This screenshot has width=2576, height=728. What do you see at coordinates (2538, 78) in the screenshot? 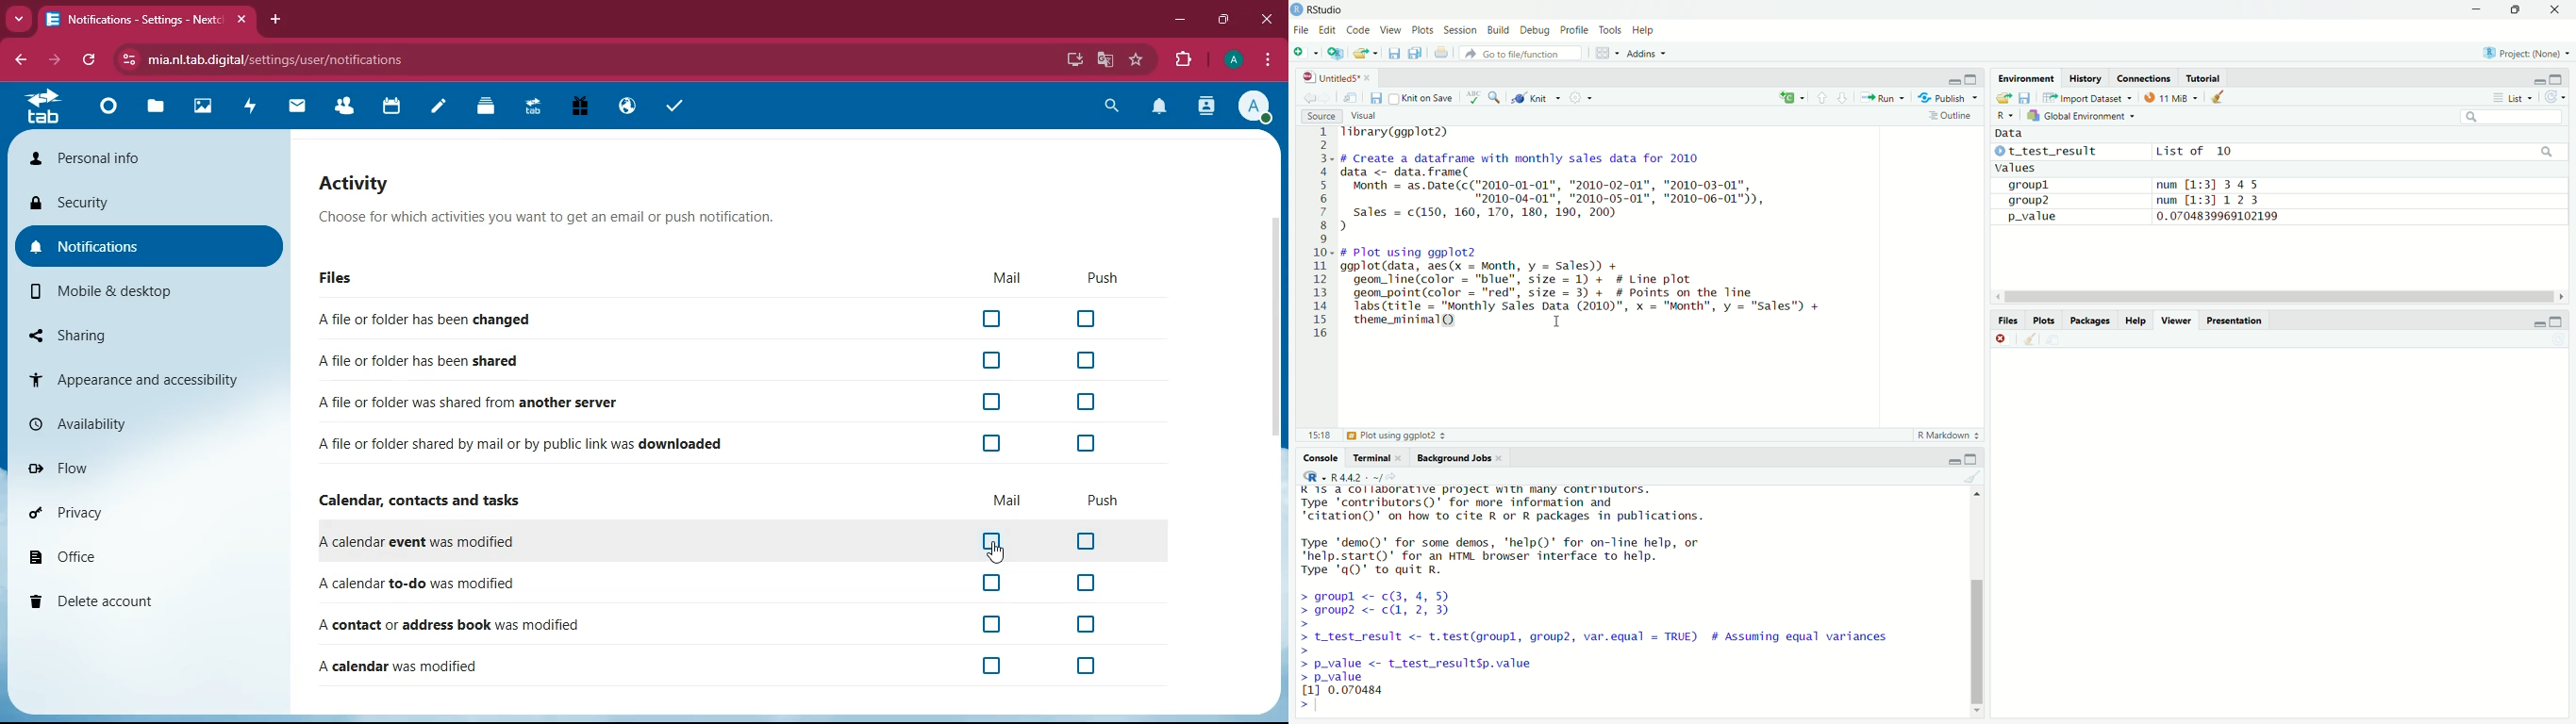
I see `minimise` at bounding box center [2538, 78].